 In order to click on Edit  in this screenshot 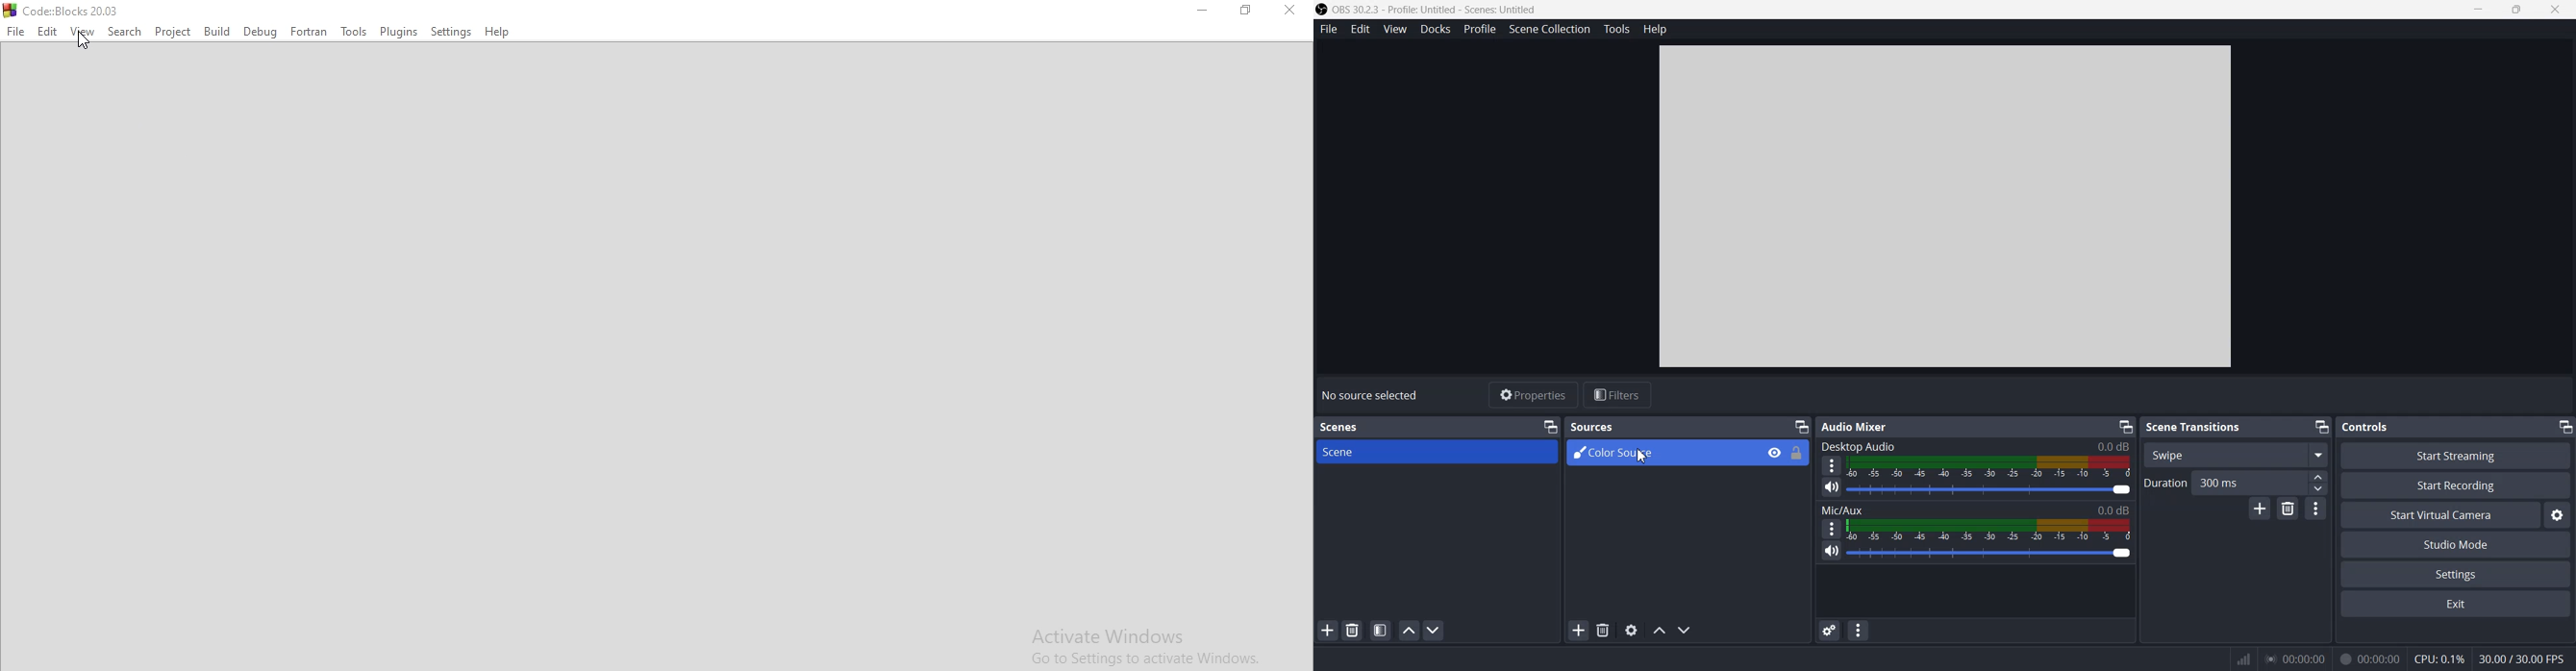, I will do `click(48, 31)`.